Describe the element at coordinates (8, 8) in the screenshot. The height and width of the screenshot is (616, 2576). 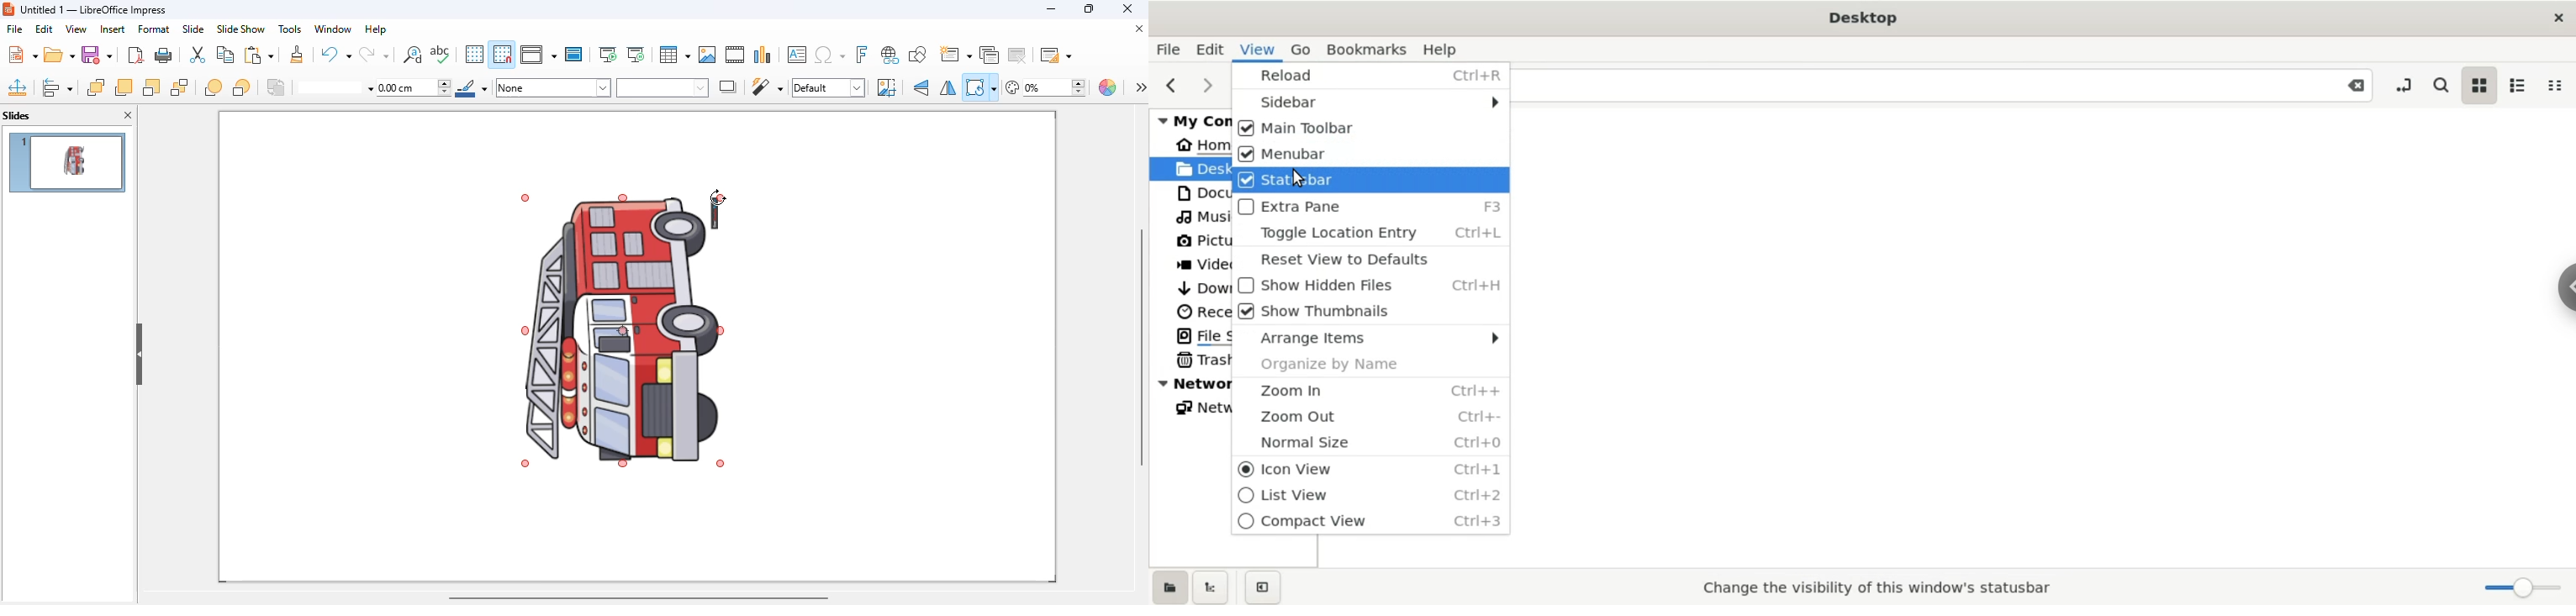
I see `logo` at that location.